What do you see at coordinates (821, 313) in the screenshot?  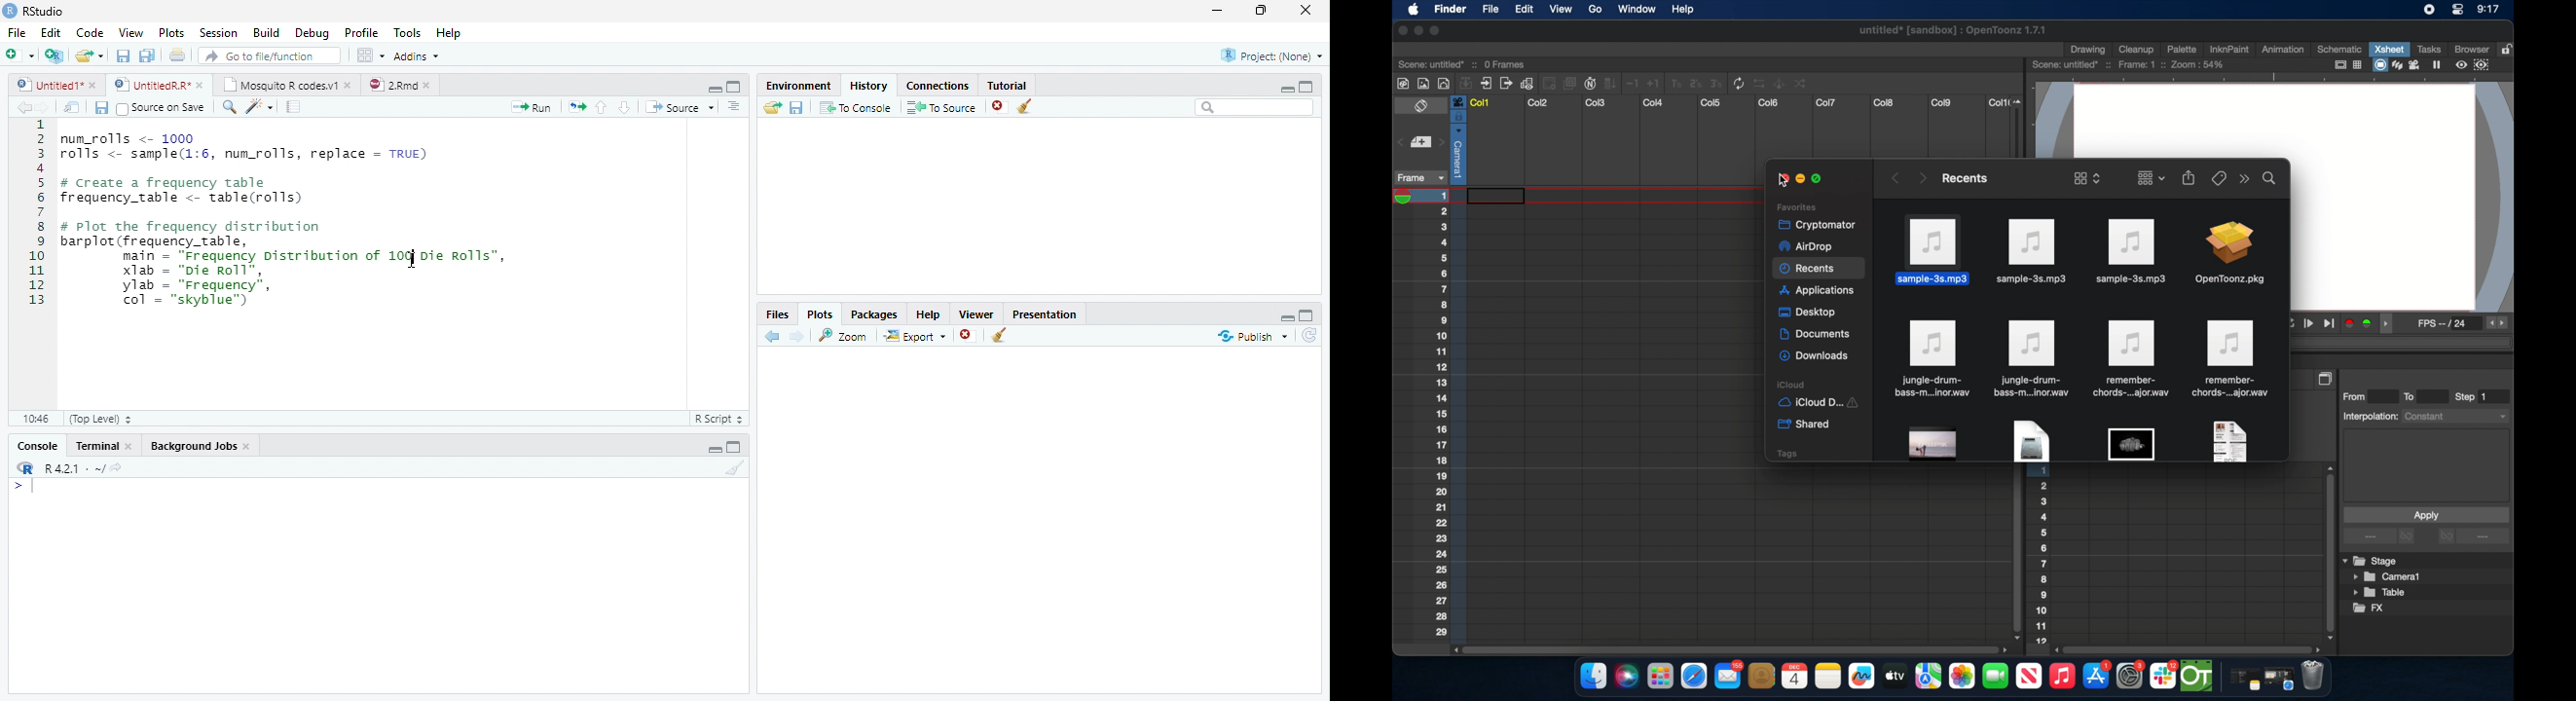 I see `Plots` at bounding box center [821, 313].